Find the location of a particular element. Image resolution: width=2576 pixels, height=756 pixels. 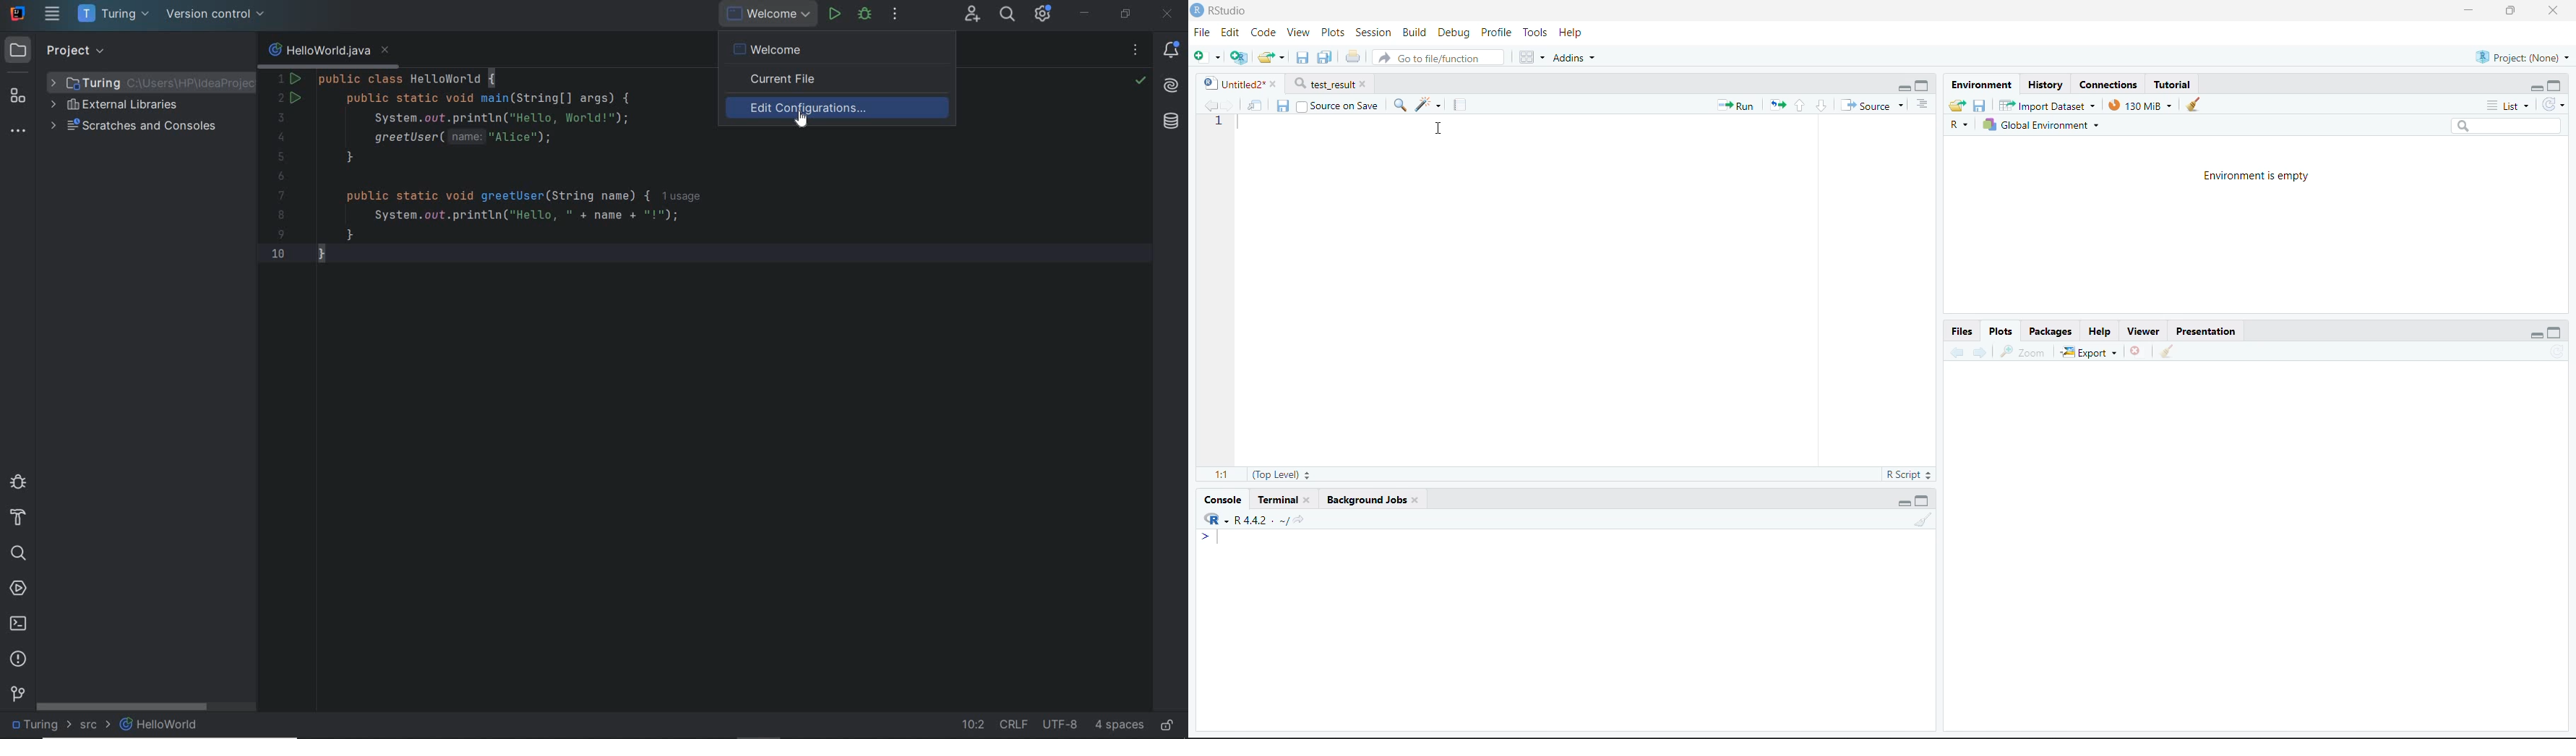

Go back to the previous source location (Ctrl + F9) is located at coordinates (1959, 351).